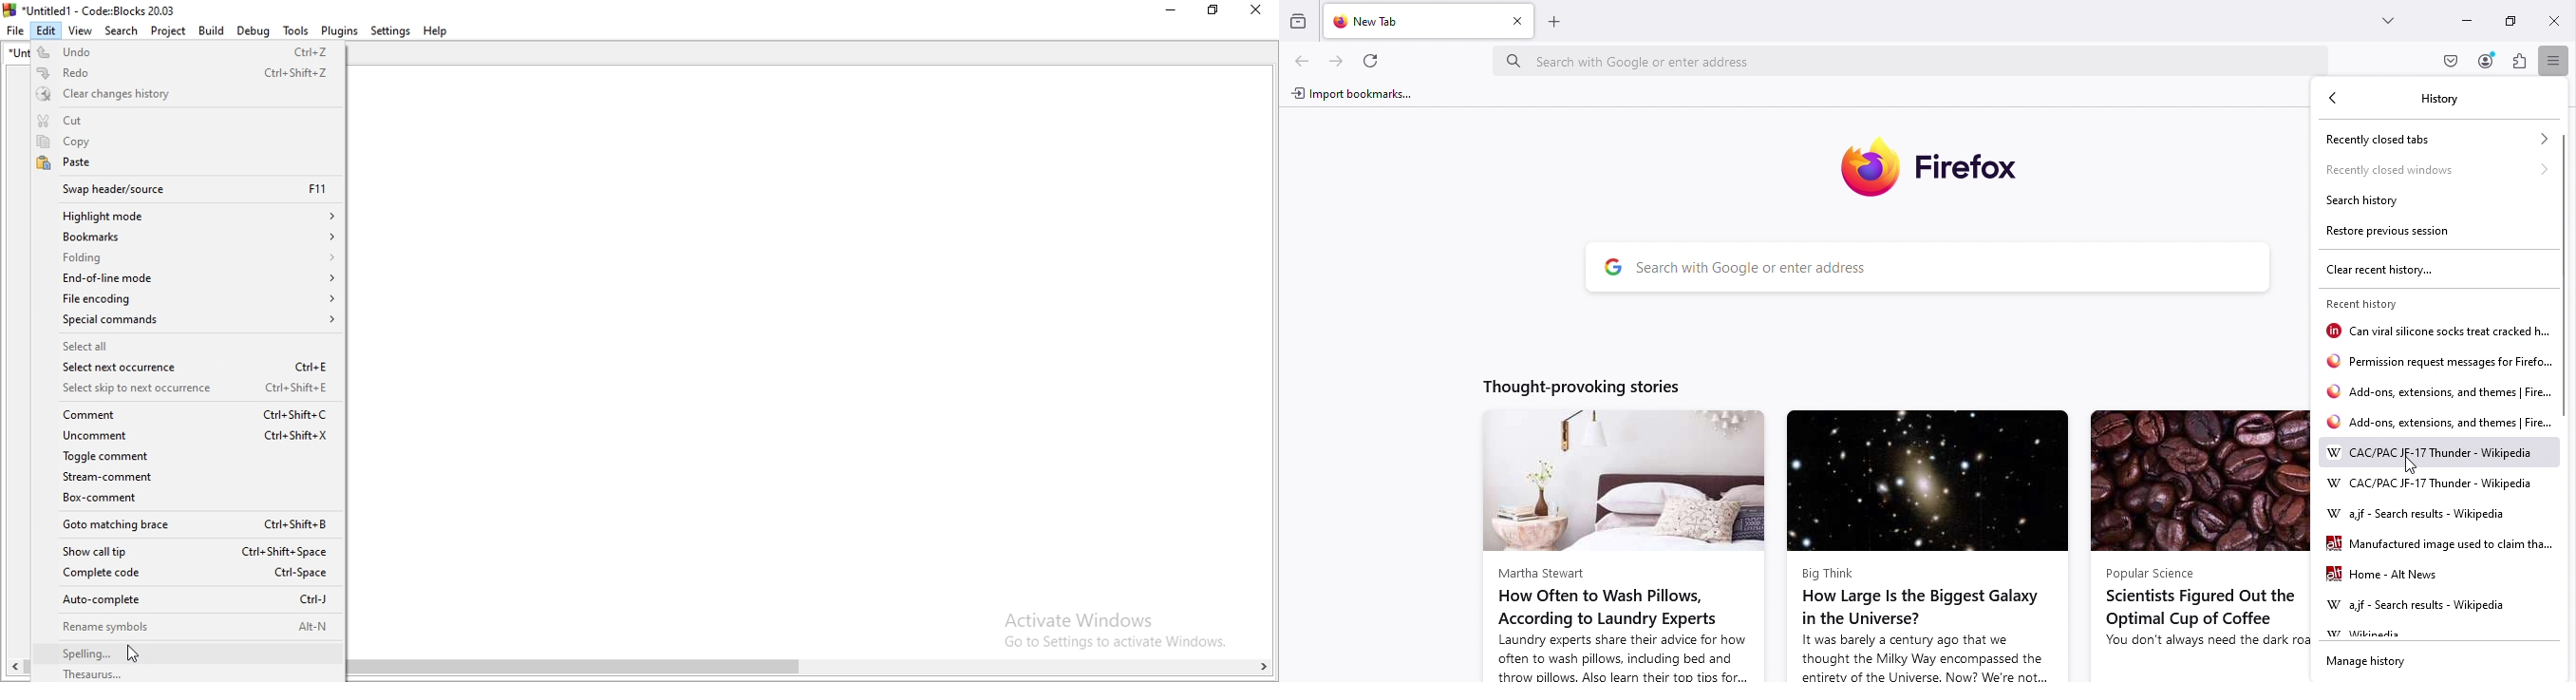 The image size is (2576, 700). What do you see at coordinates (188, 548) in the screenshot?
I see `Show call tip` at bounding box center [188, 548].